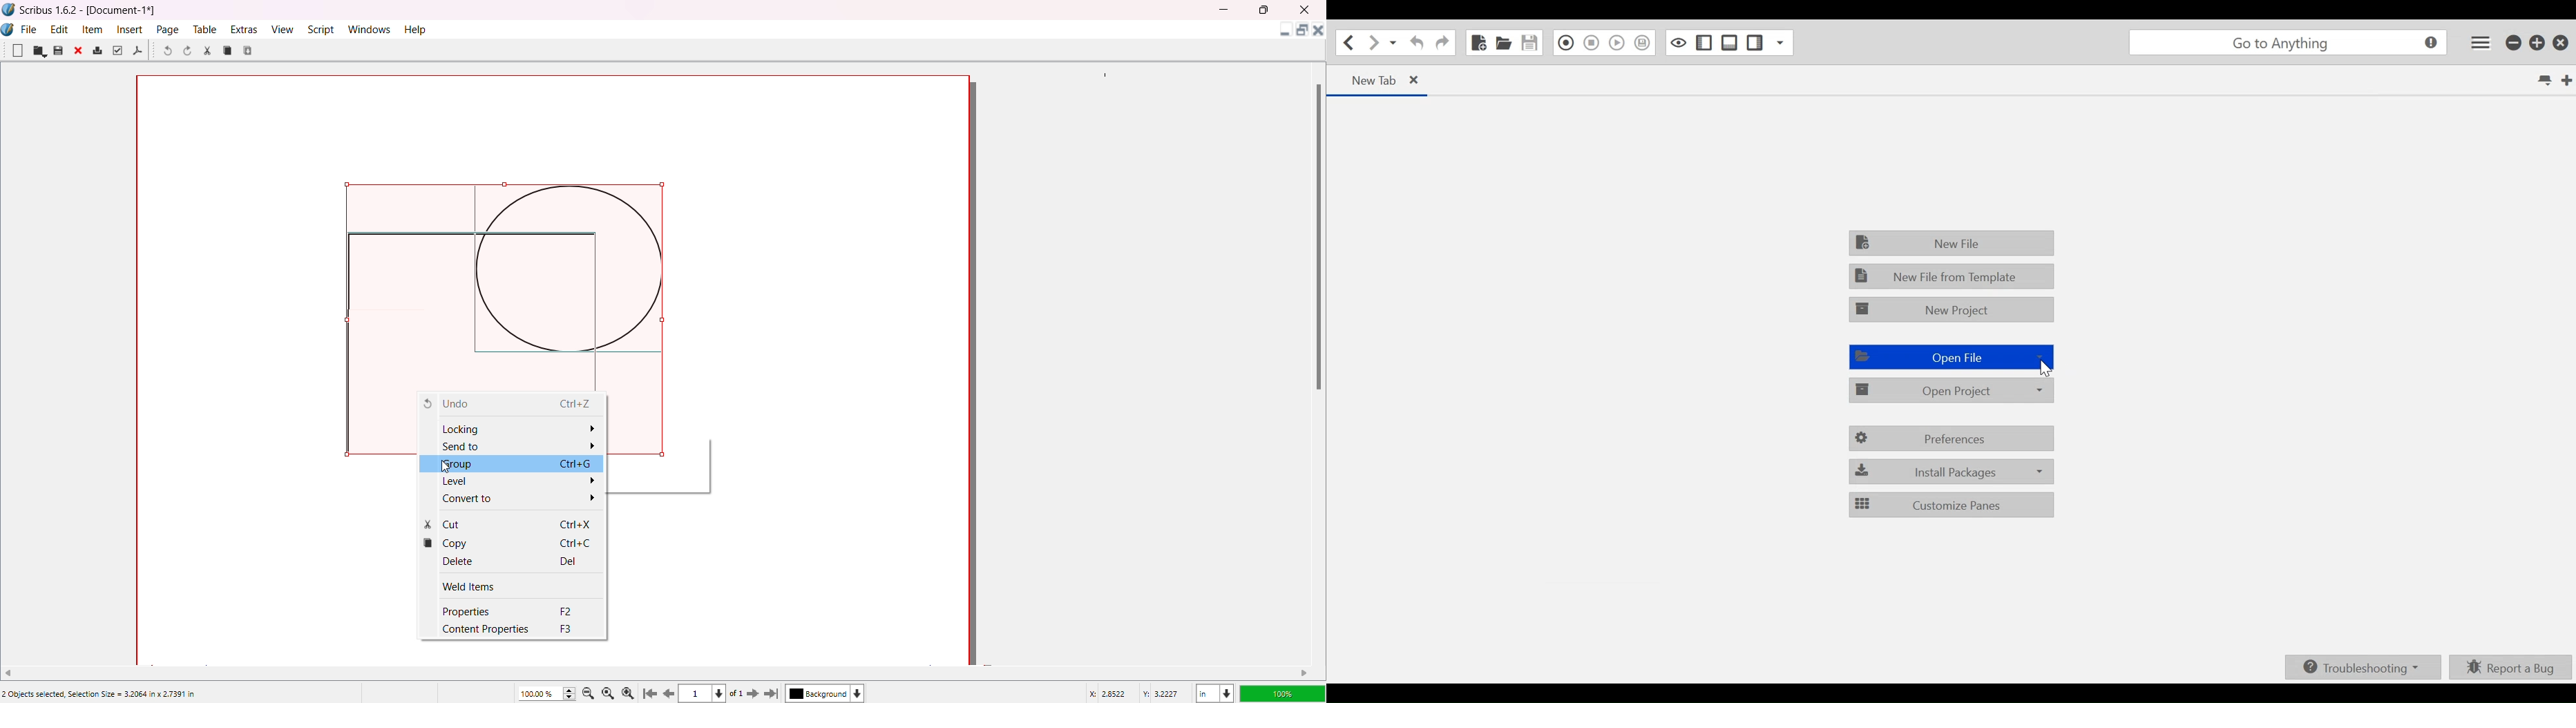  I want to click on Current page, so click(698, 694).